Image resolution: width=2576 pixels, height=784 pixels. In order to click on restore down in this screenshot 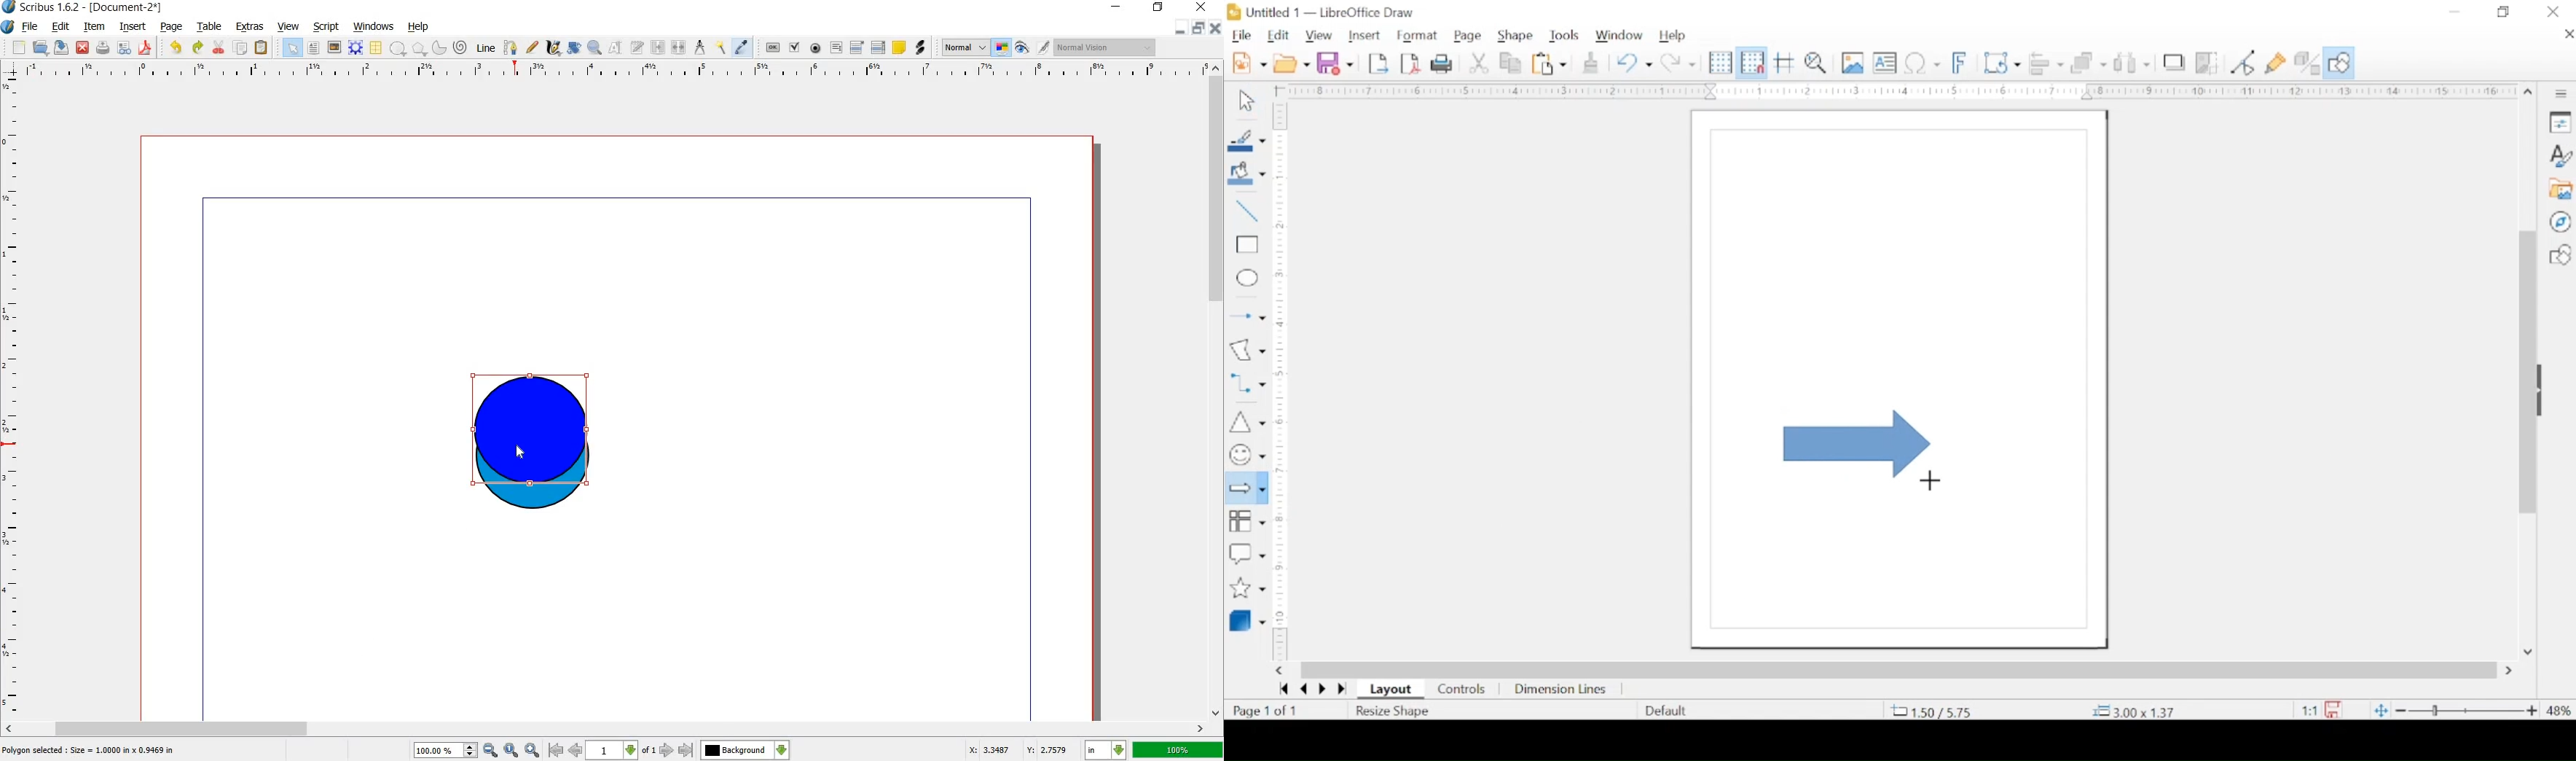, I will do `click(2504, 12)`.